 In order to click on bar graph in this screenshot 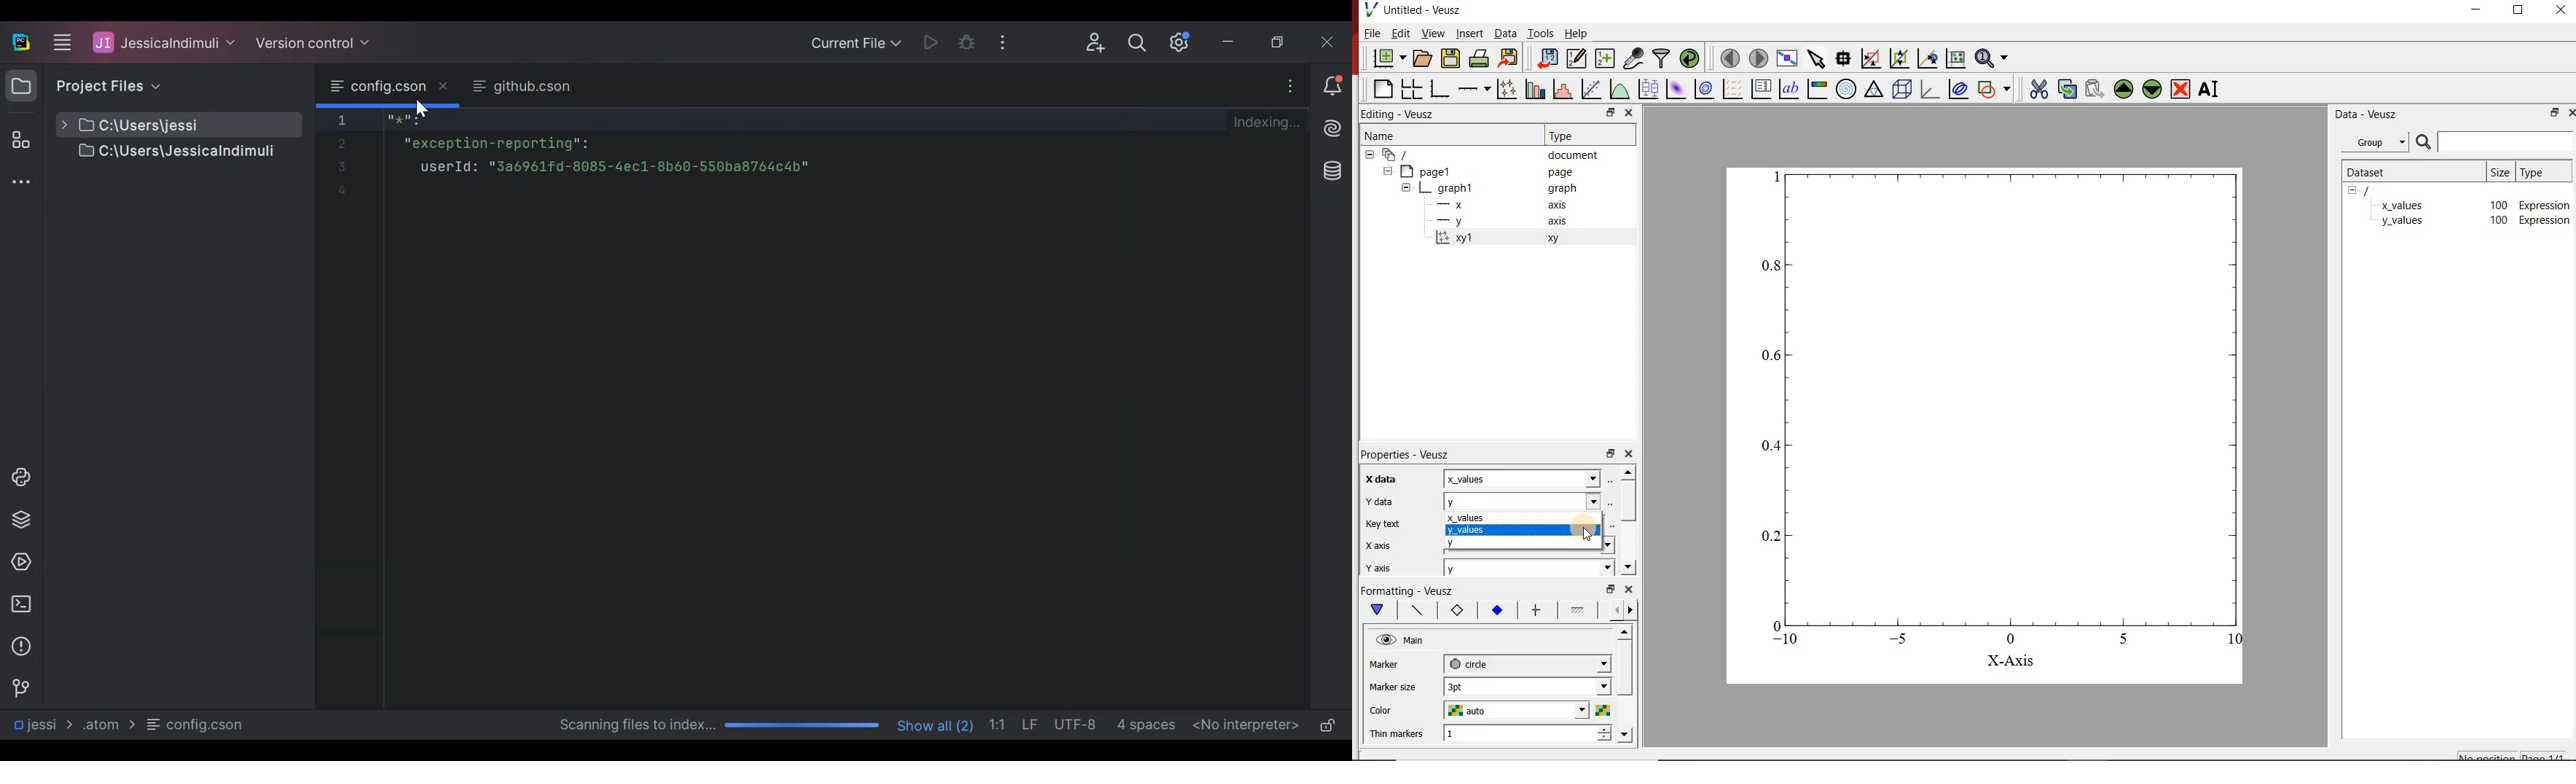, I will do `click(1440, 90)`.